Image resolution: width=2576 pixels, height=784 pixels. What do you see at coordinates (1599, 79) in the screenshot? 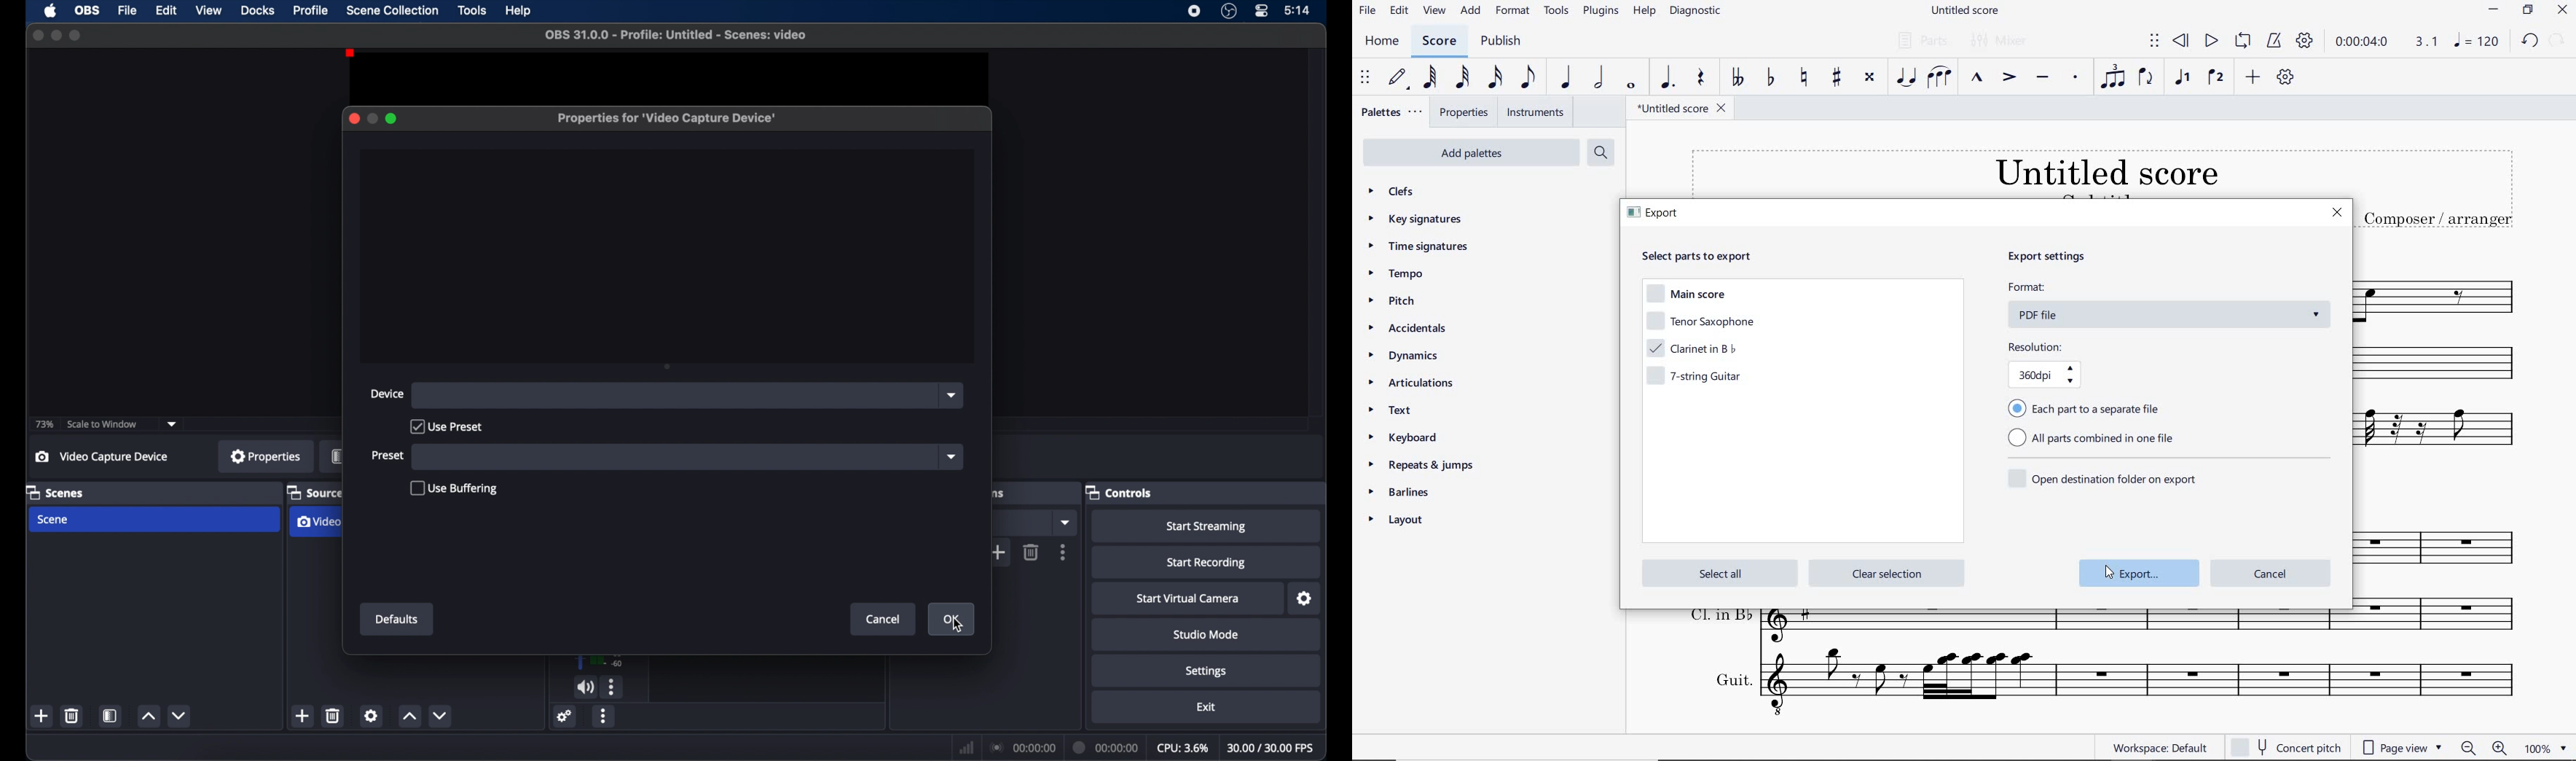
I see `HALF NOTE` at bounding box center [1599, 79].